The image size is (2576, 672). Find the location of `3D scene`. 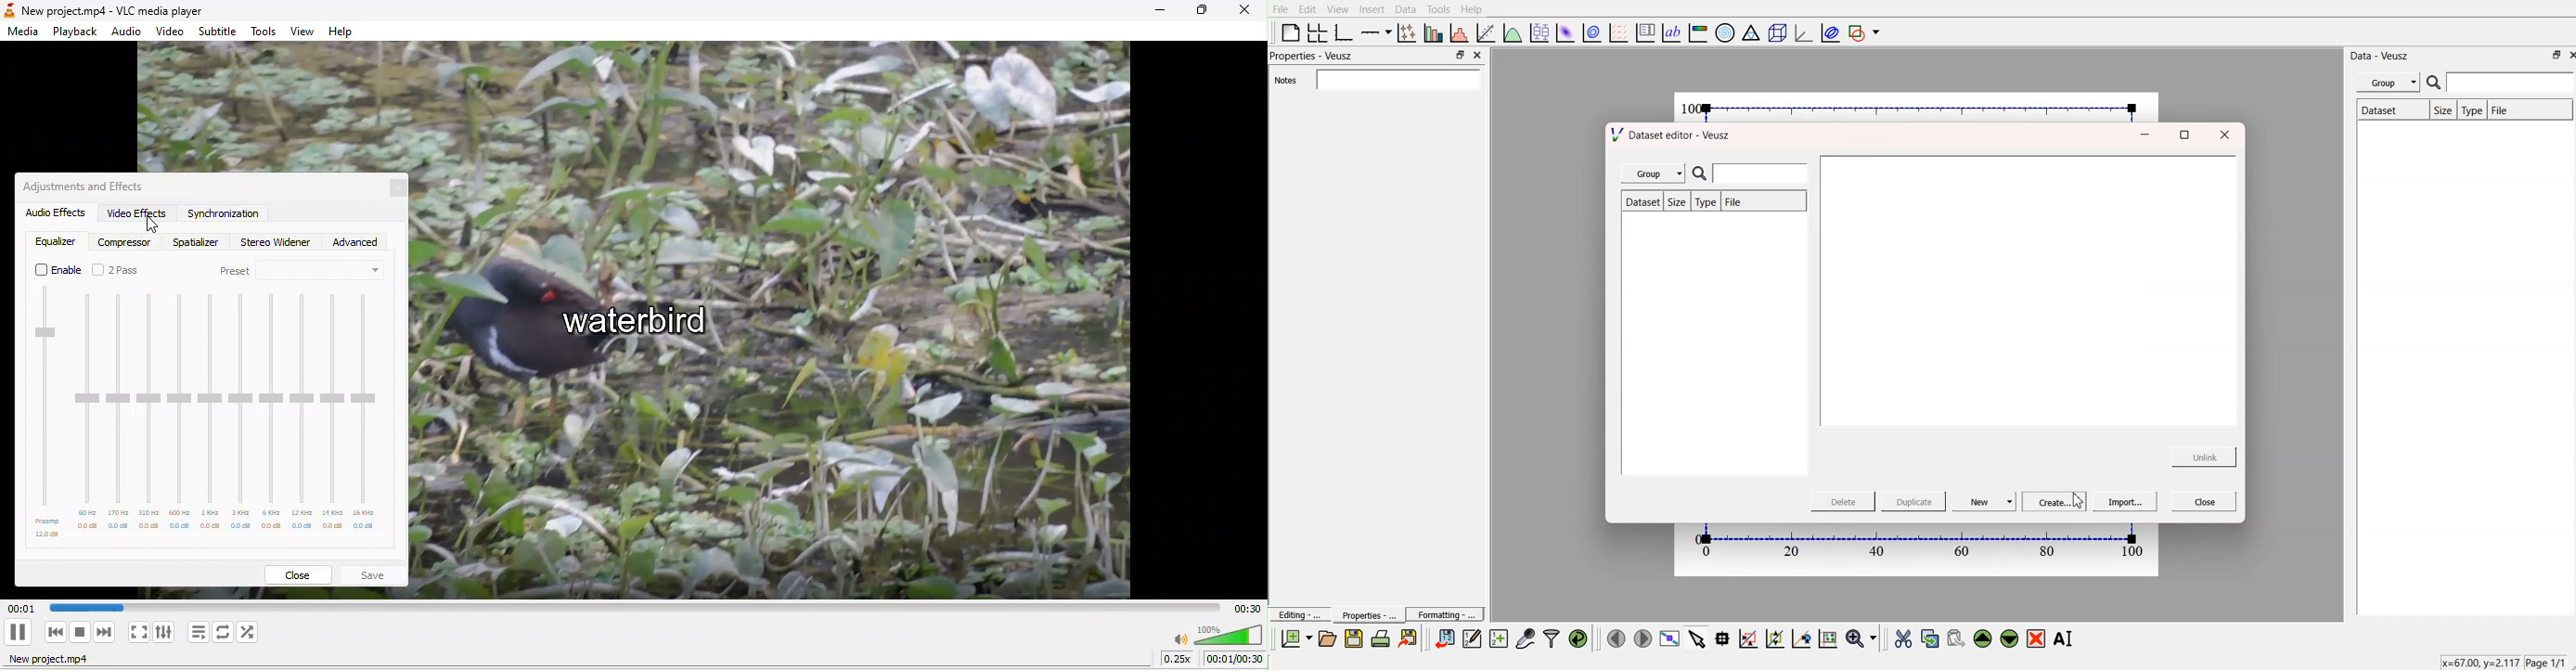

3D scene is located at coordinates (1777, 31).